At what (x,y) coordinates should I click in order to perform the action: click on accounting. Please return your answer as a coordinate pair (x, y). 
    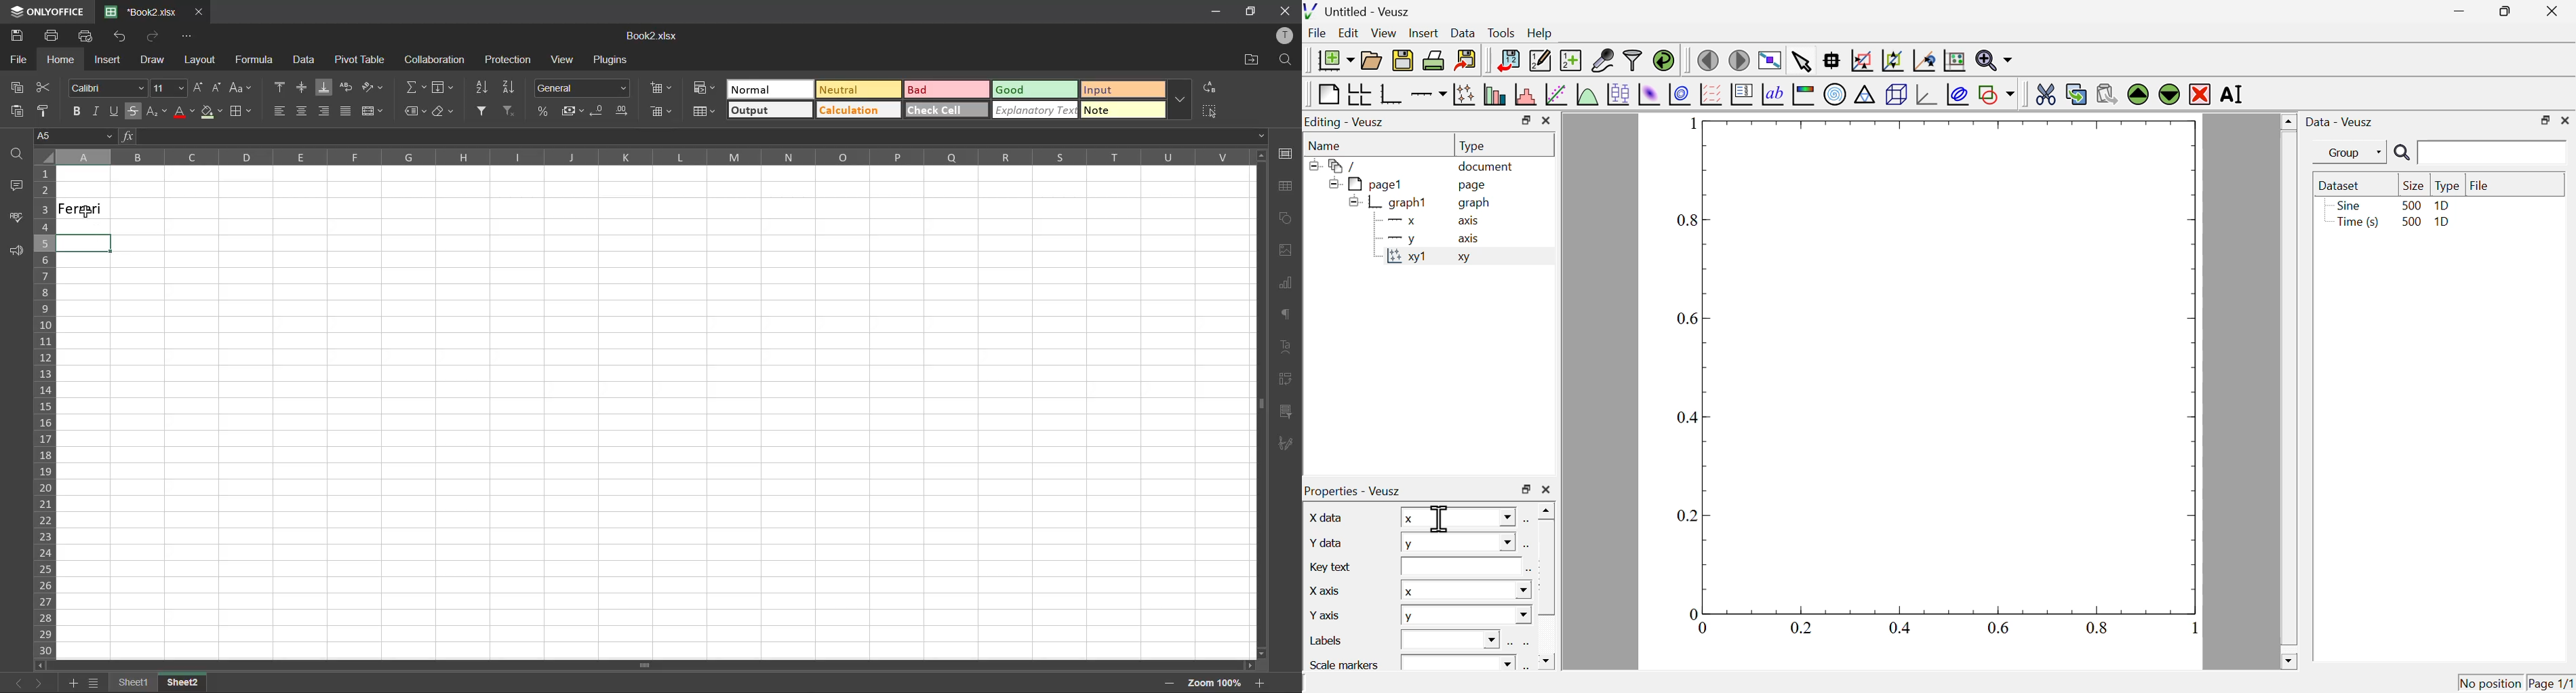
    Looking at the image, I should click on (572, 109).